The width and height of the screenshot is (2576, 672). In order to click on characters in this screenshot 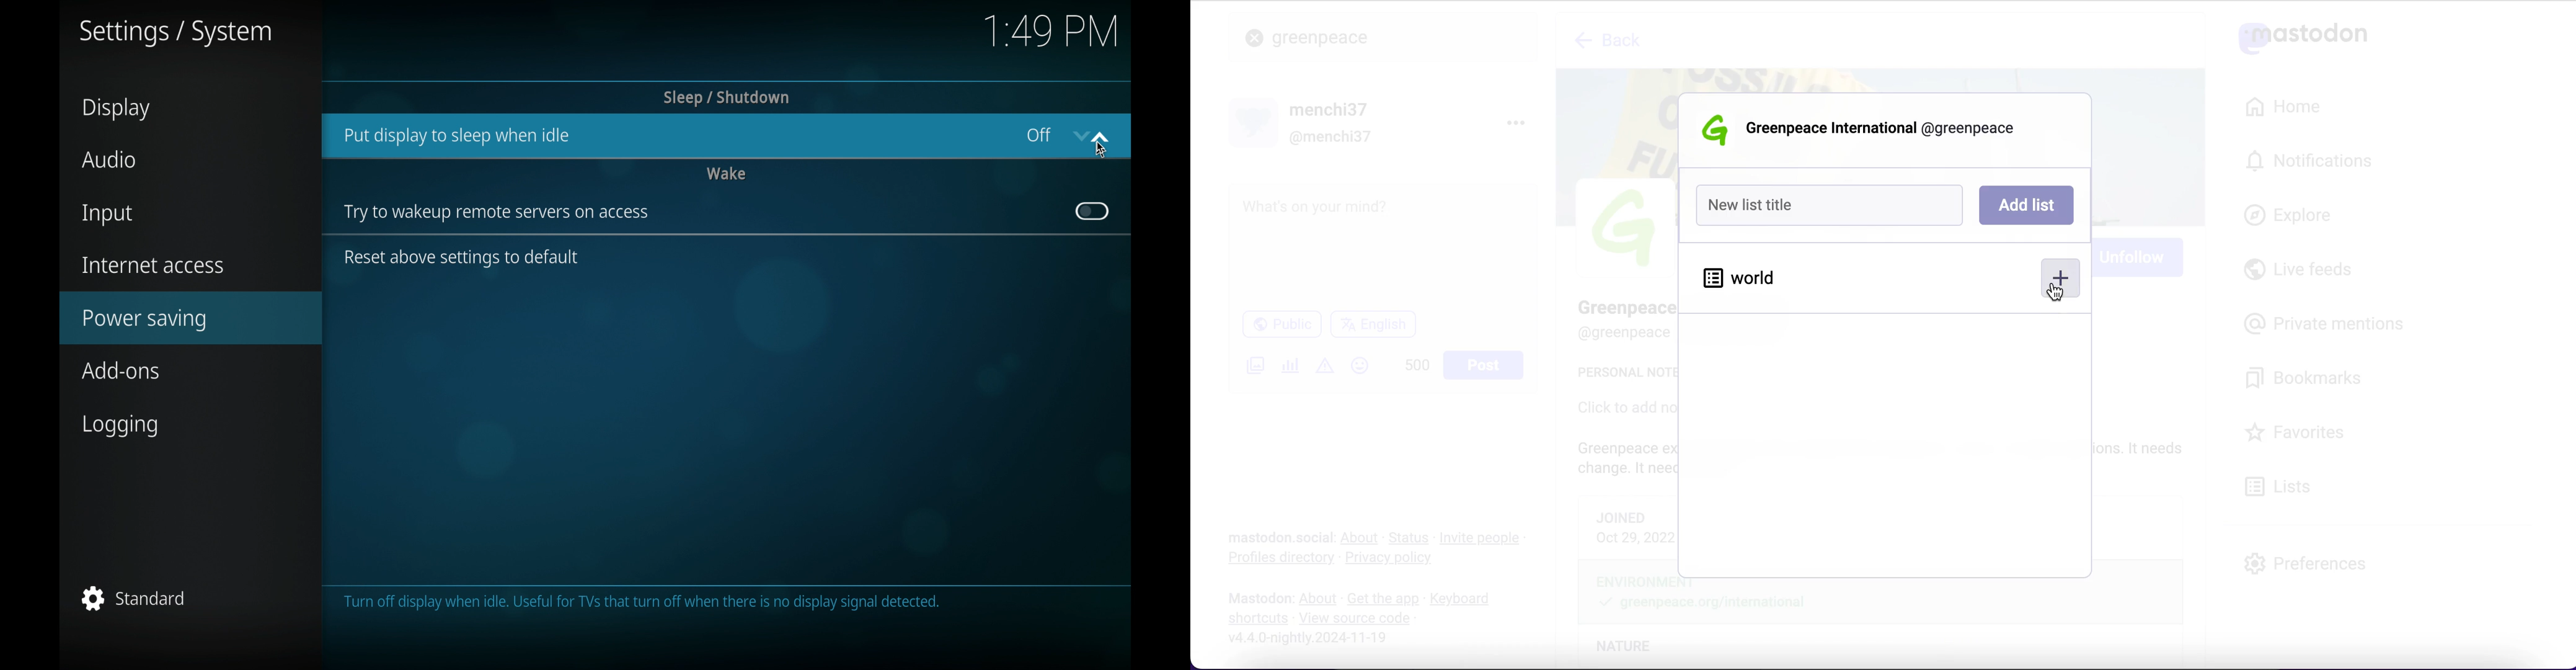, I will do `click(1417, 367)`.